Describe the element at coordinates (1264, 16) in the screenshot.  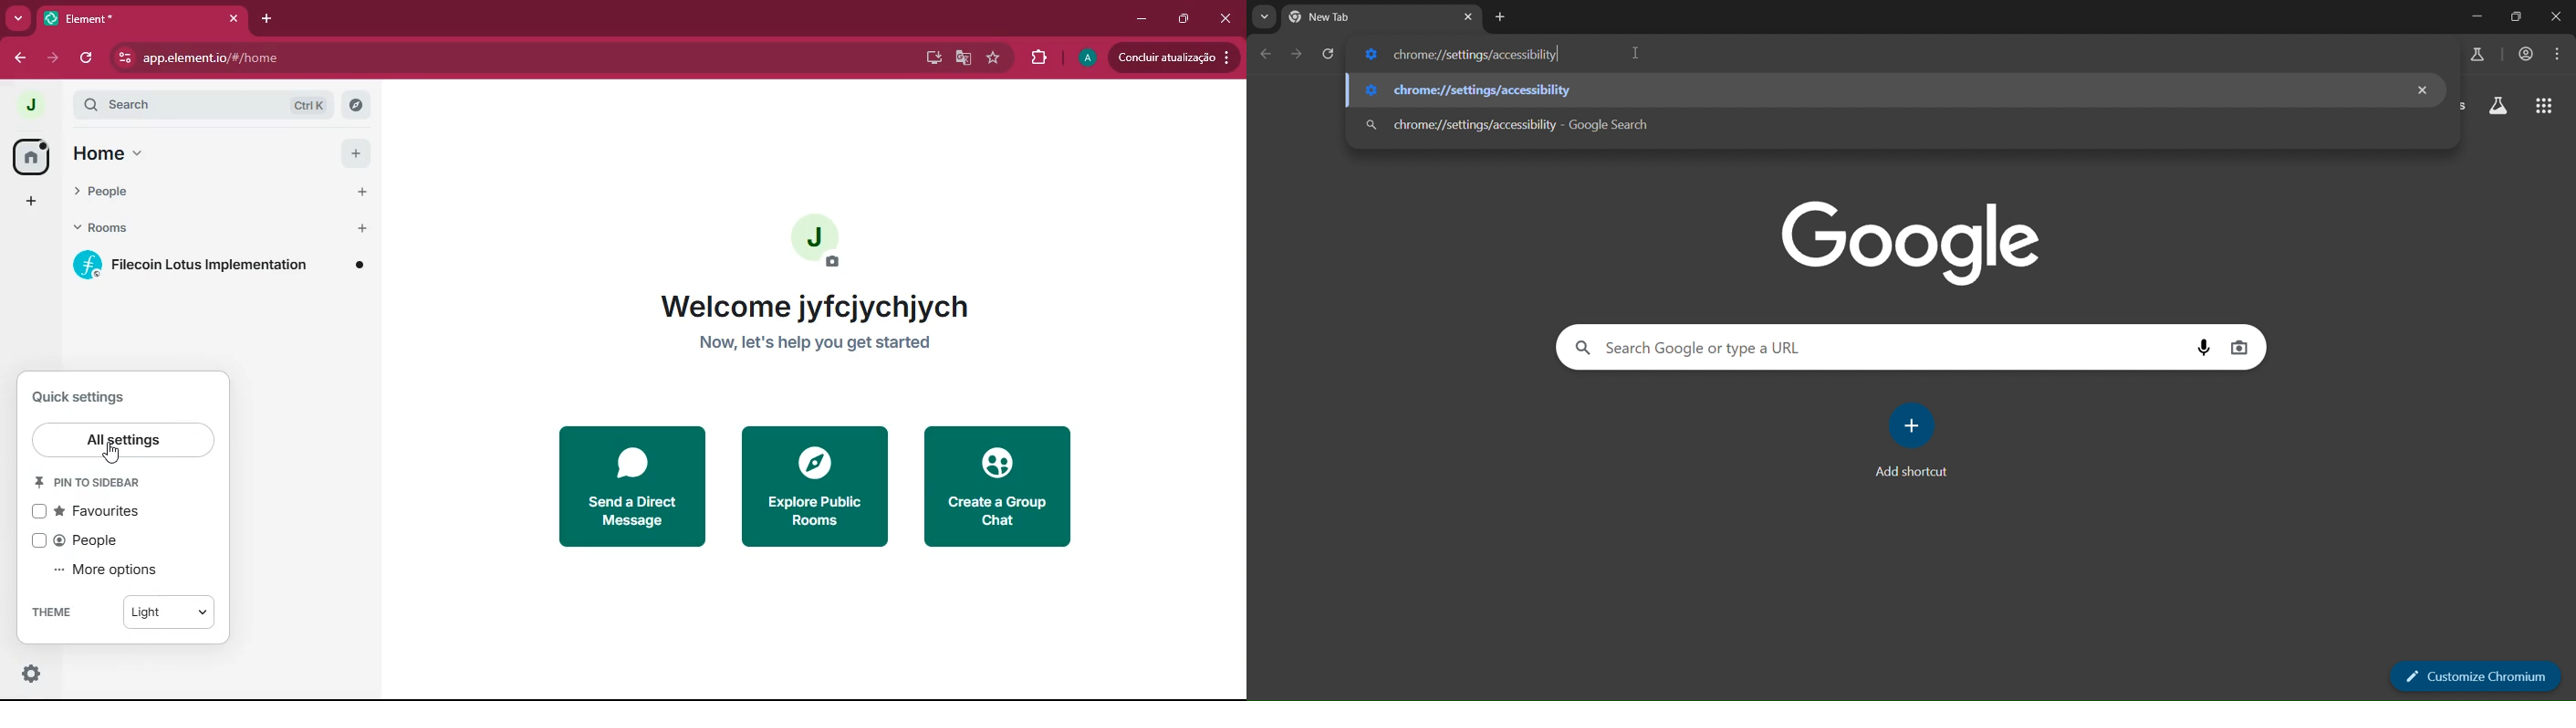
I see `search tabs` at that location.